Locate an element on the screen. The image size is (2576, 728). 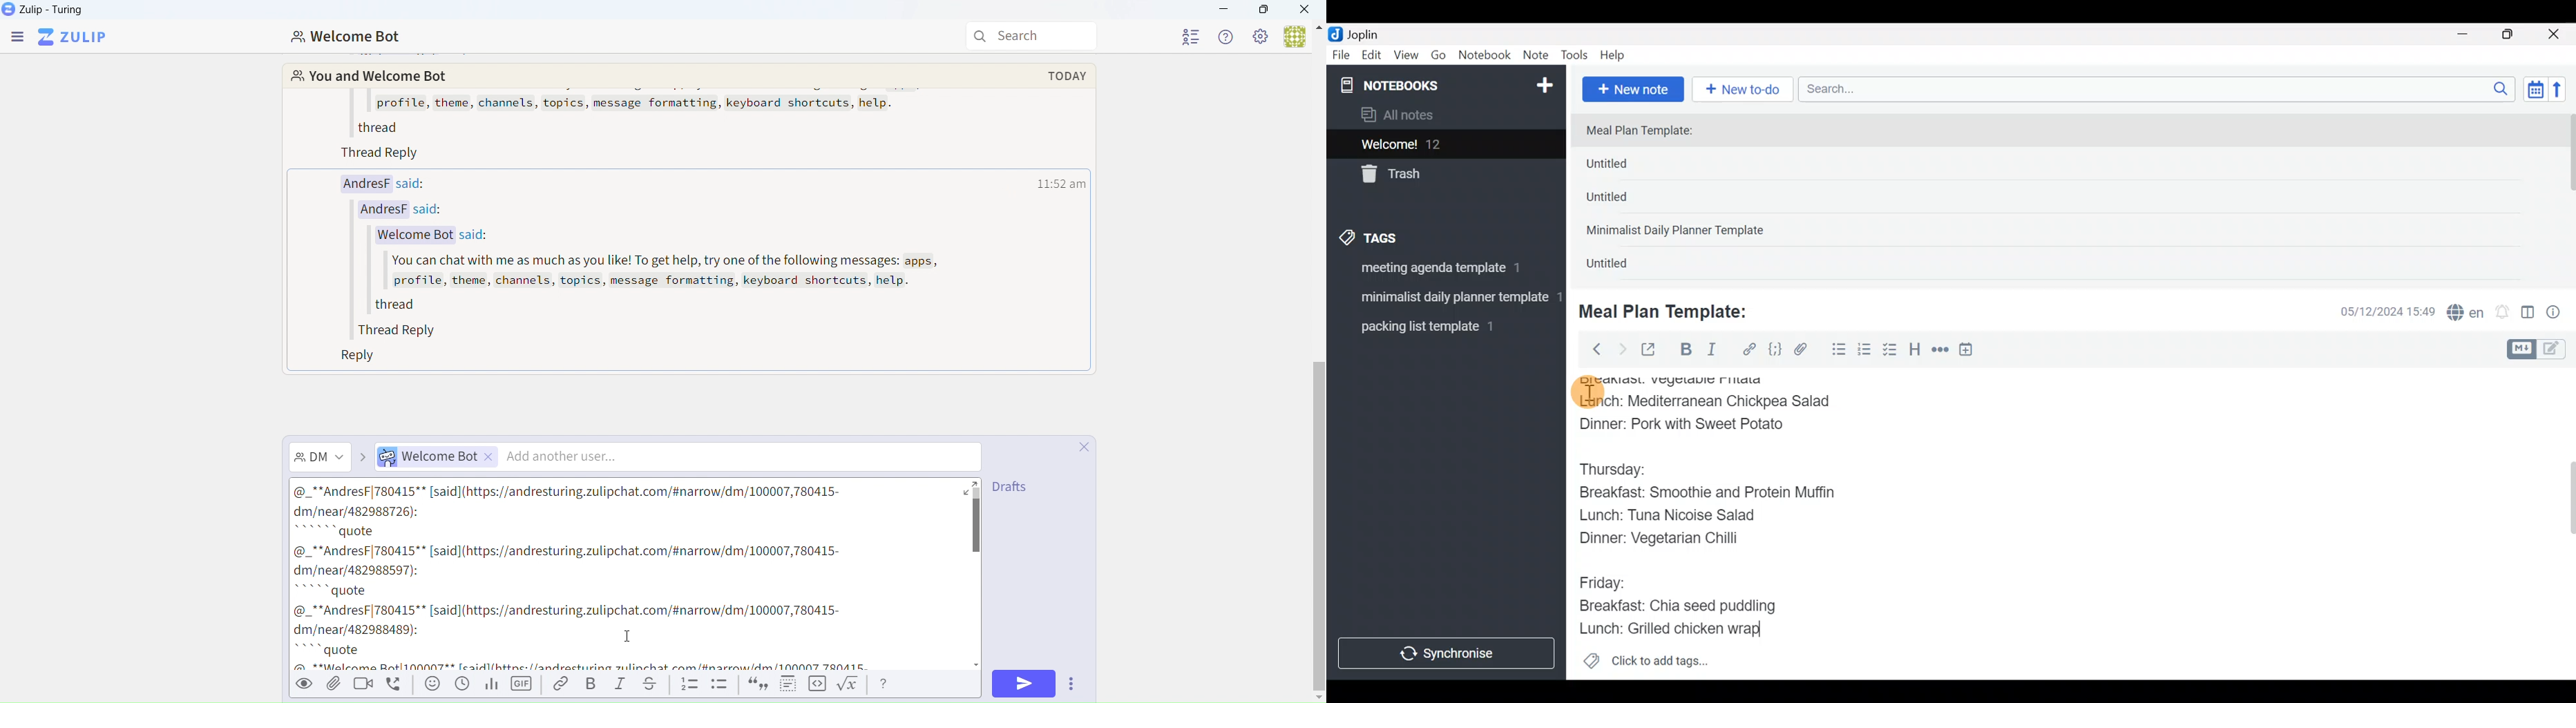
Tag 2 is located at coordinates (1445, 299).